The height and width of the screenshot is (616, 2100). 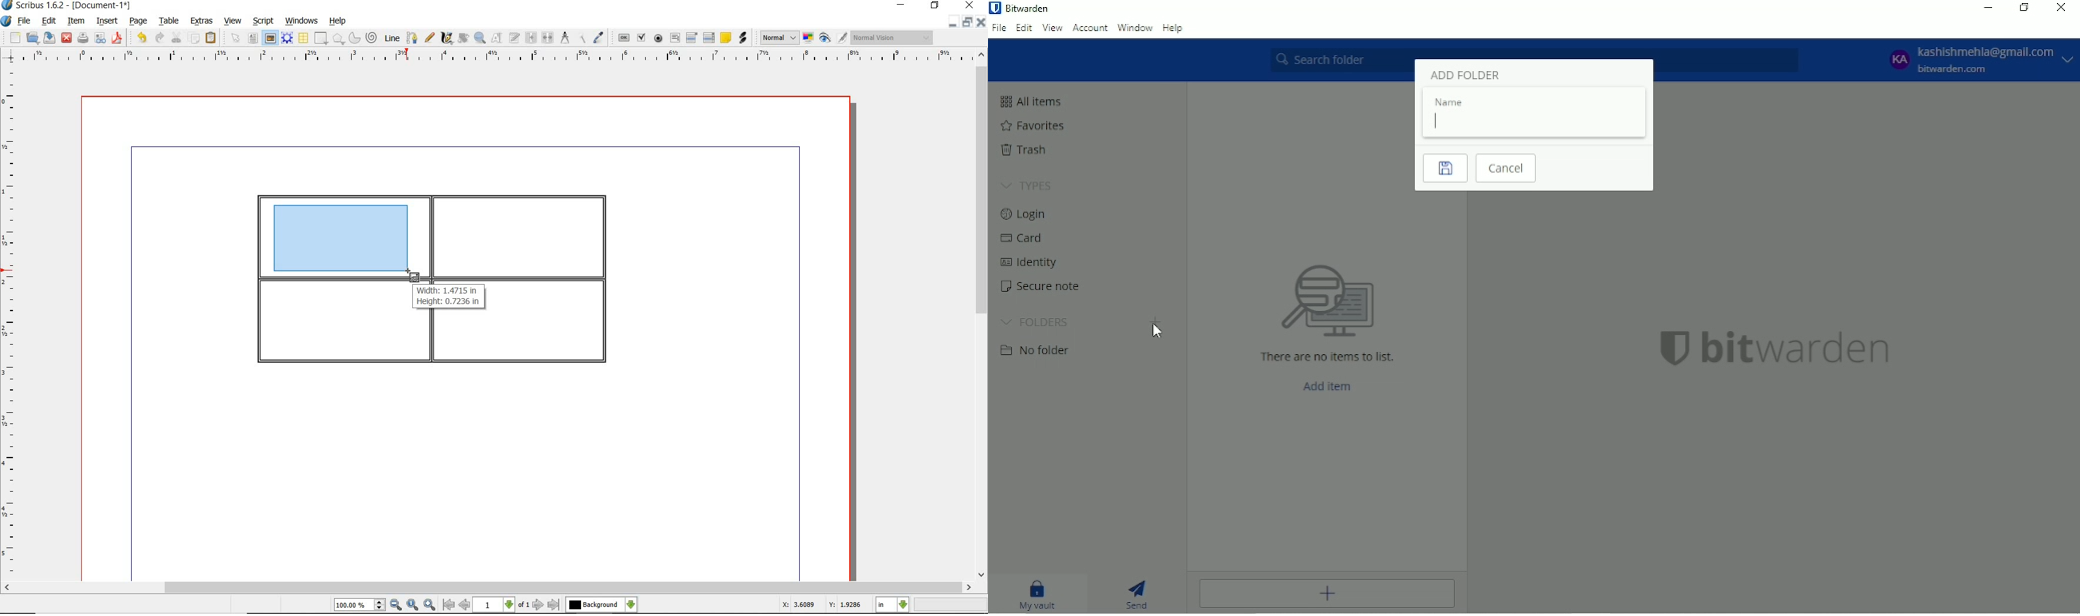 I want to click on save as pdf, so click(x=116, y=38).